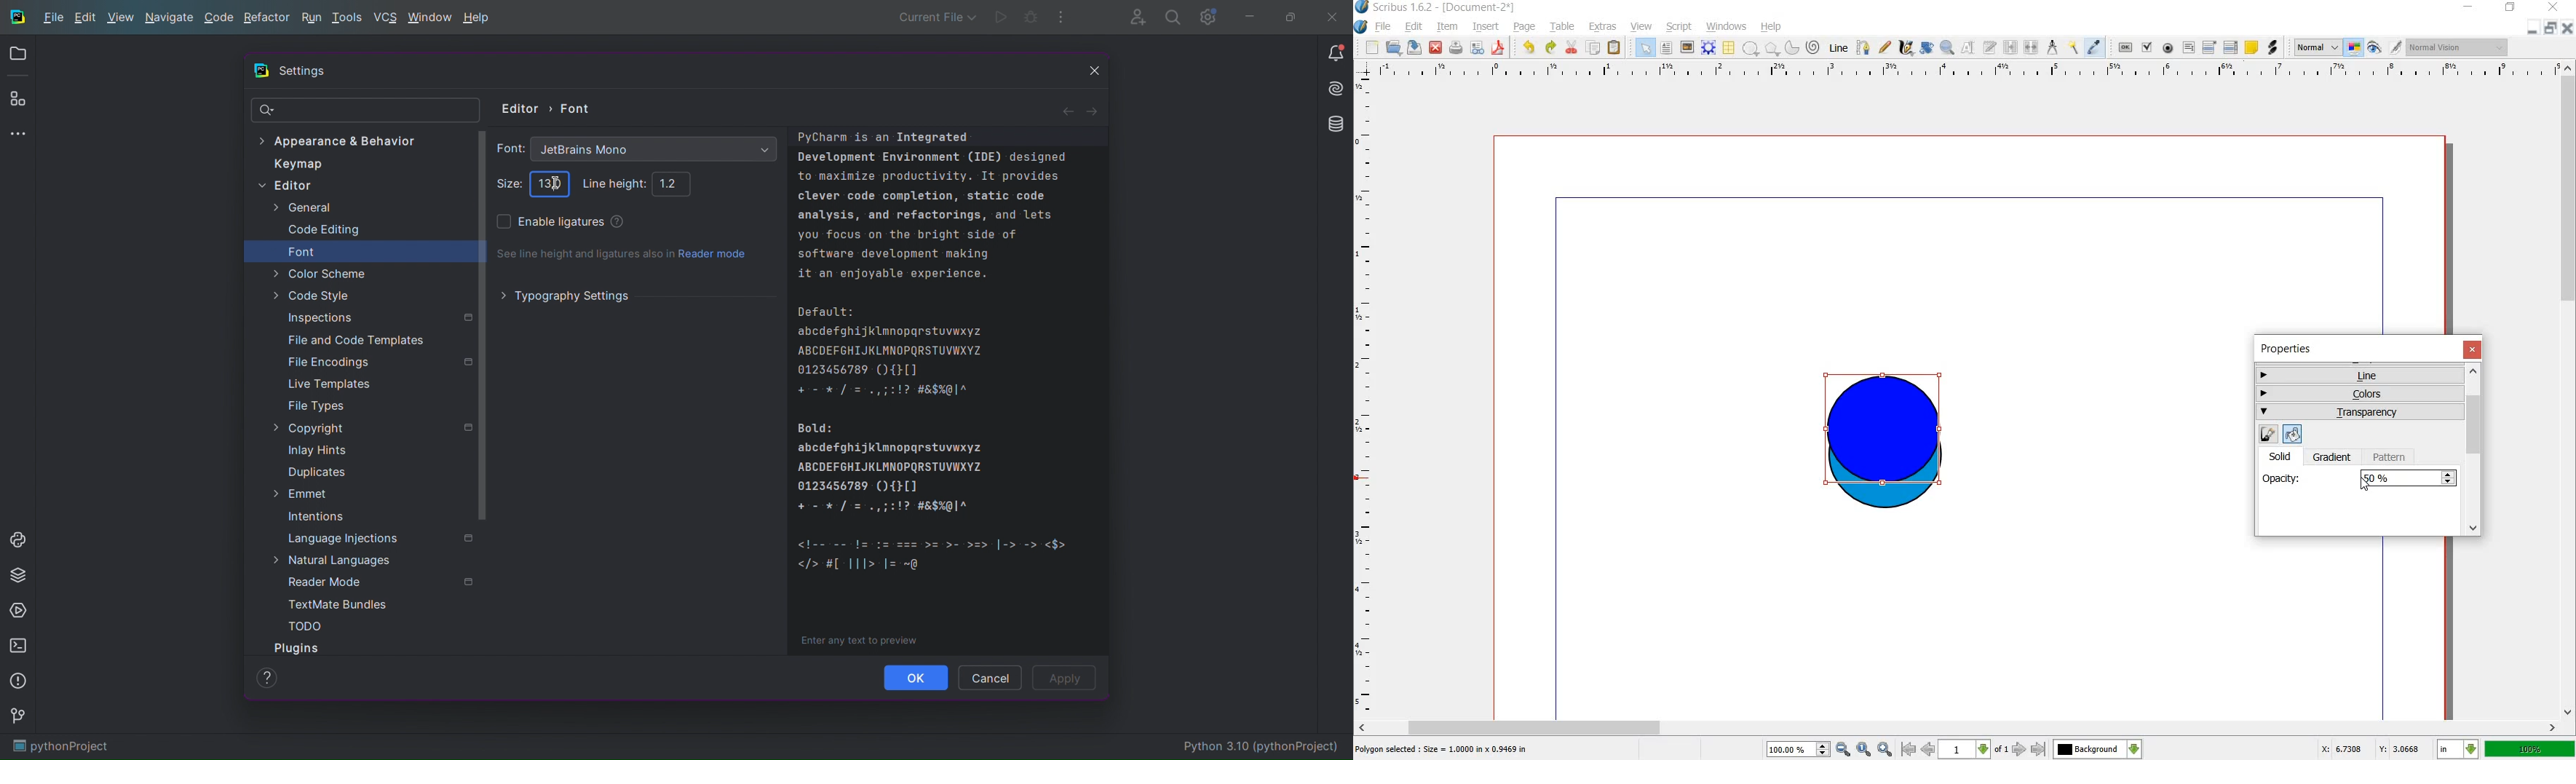 This screenshot has width=2576, height=784. I want to click on See line height and ligatures also in Reader Mode, so click(622, 255).